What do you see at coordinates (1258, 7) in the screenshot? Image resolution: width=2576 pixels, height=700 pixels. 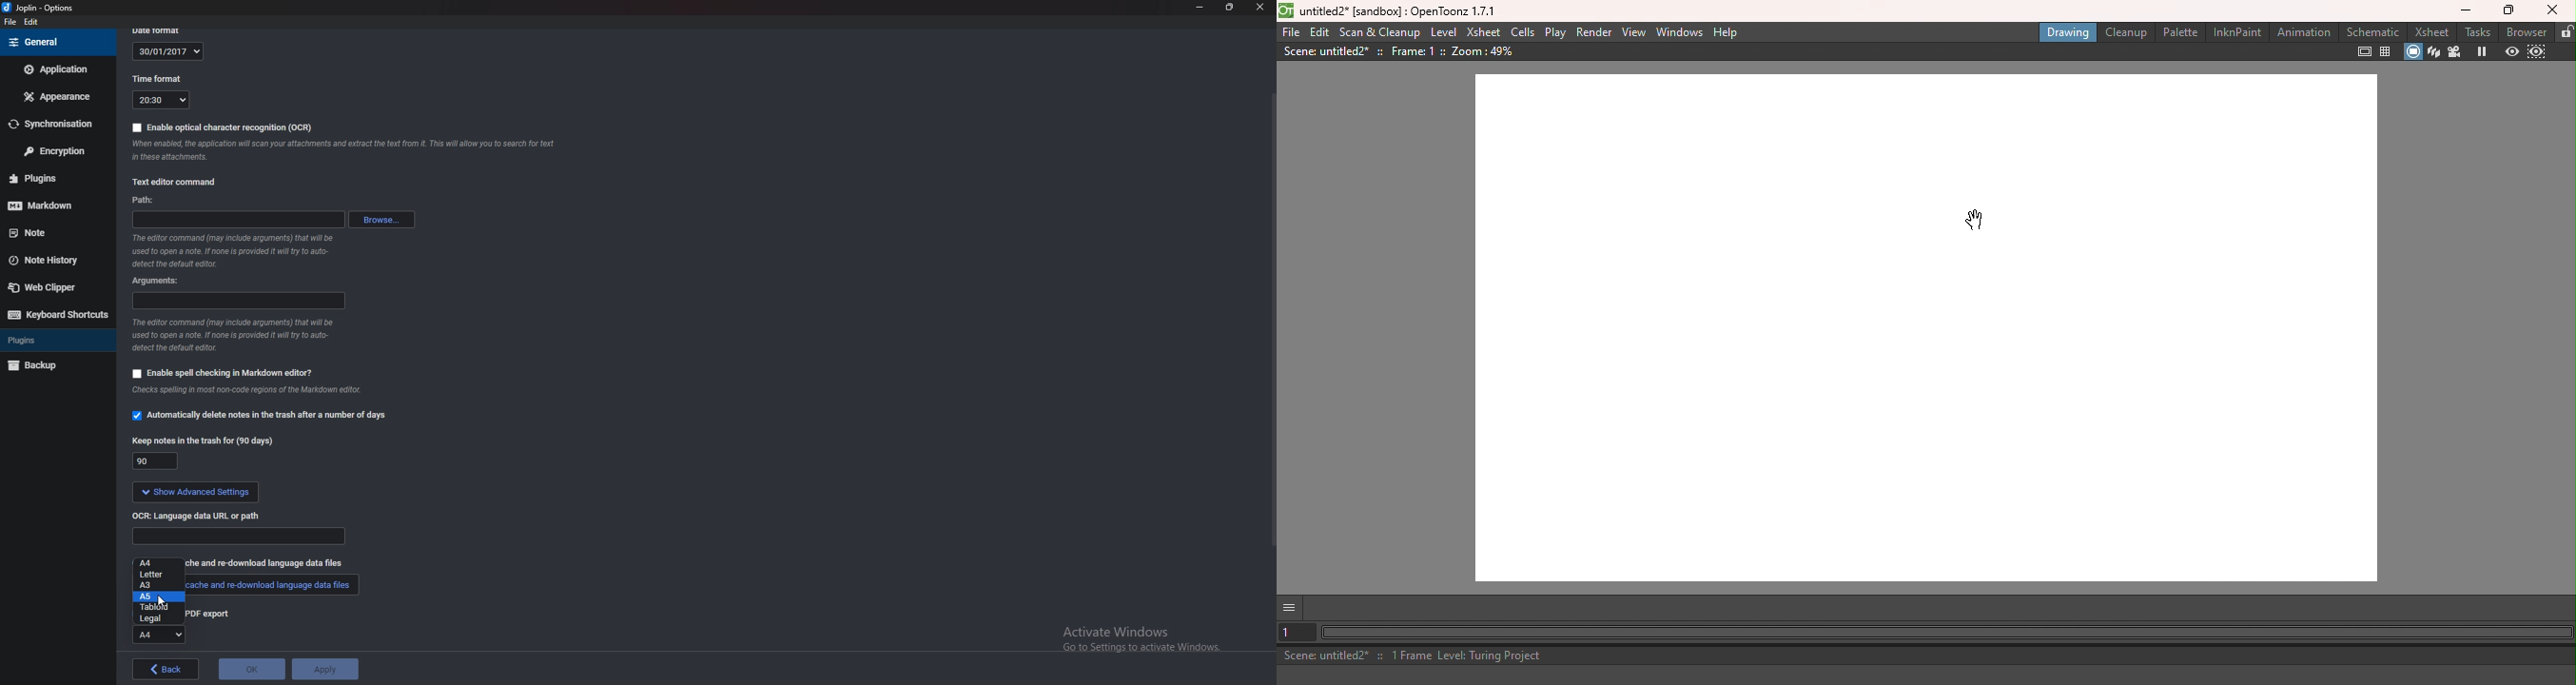 I see `close` at bounding box center [1258, 7].